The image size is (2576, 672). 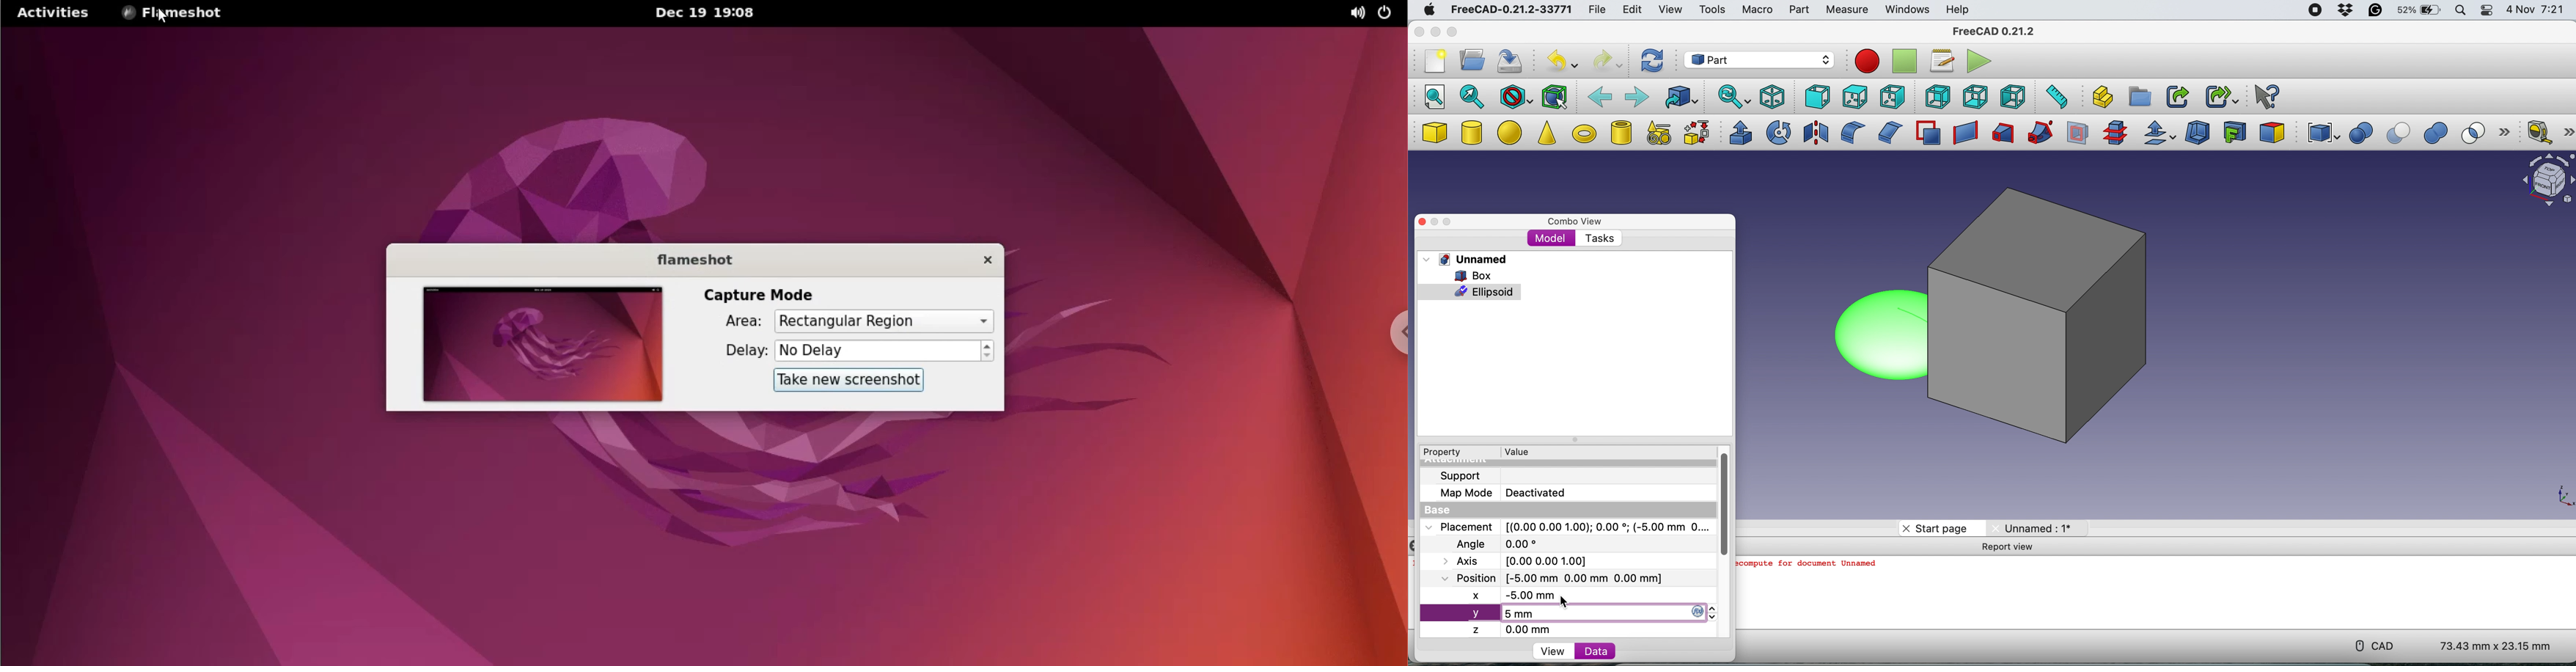 What do you see at coordinates (2177, 96) in the screenshot?
I see `make link` at bounding box center [2177, 96].